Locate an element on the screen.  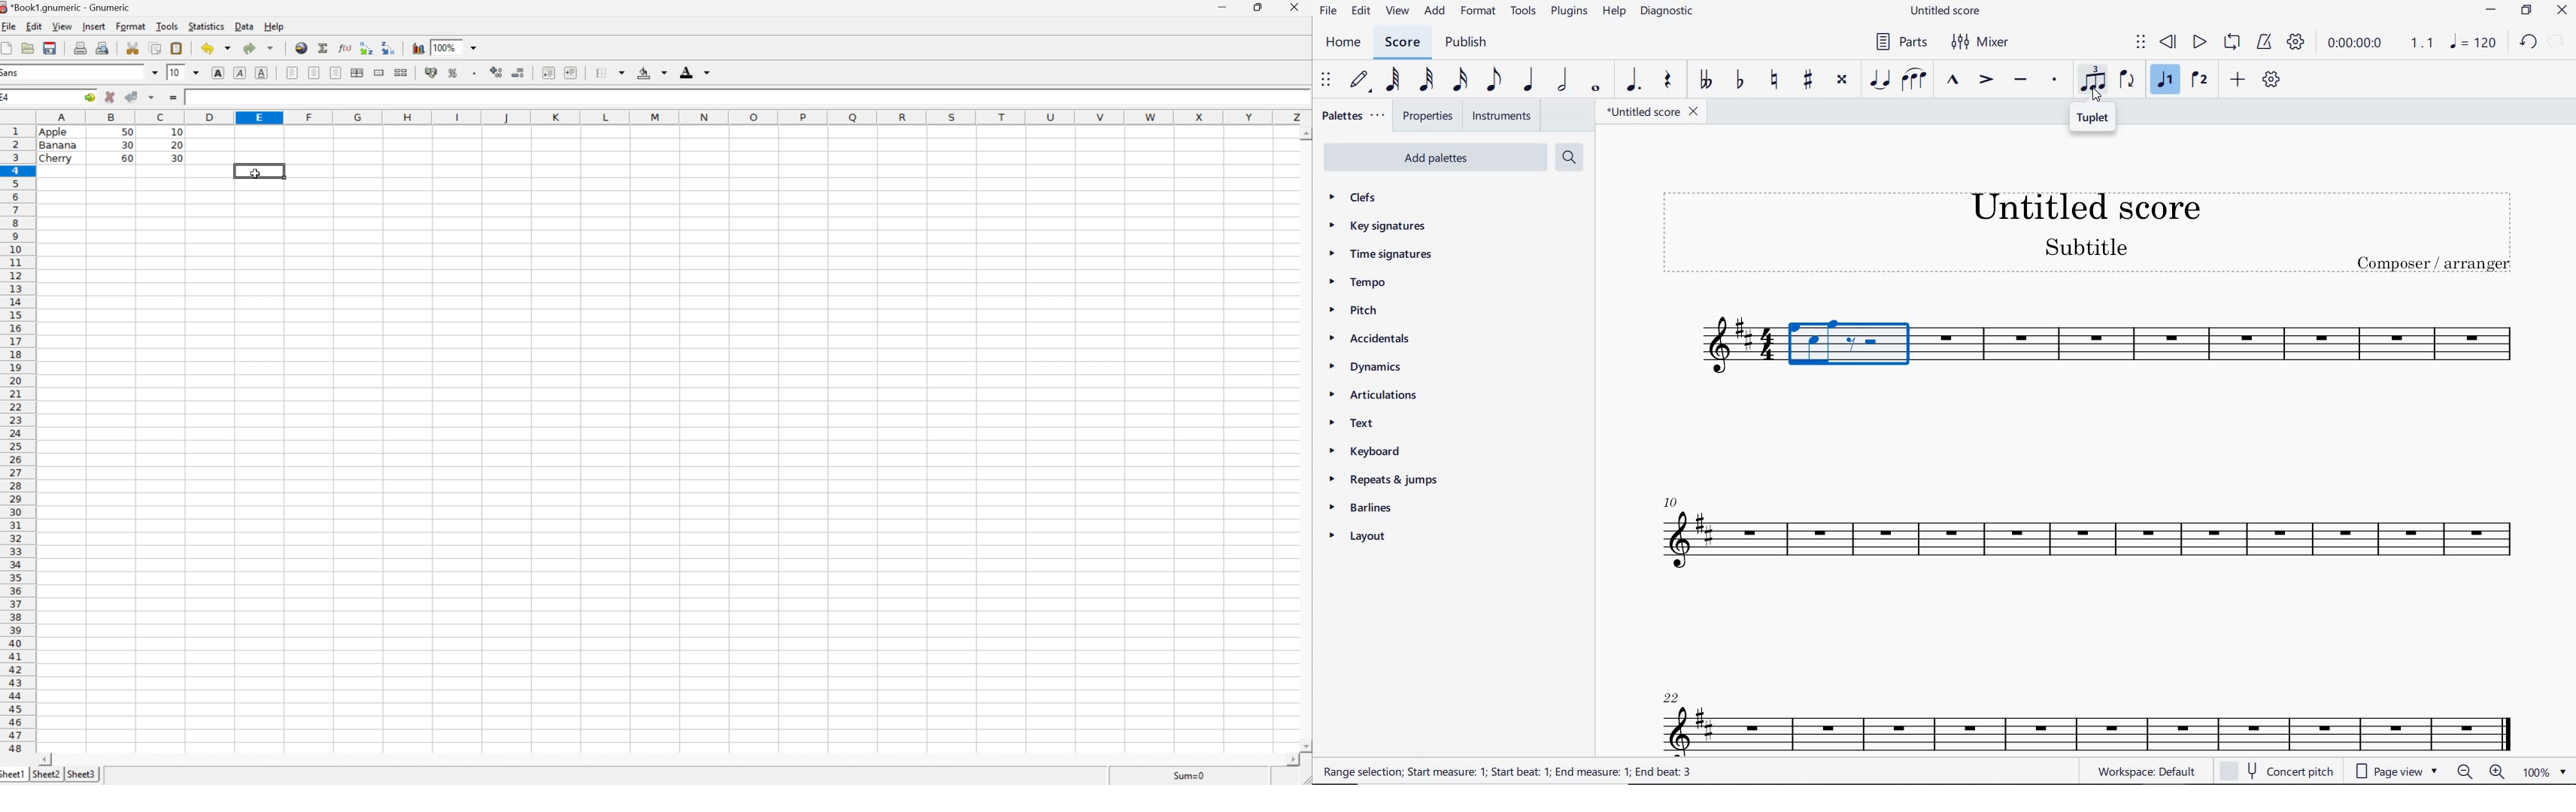
merge a range of cell is located at coordinates (379, 71).